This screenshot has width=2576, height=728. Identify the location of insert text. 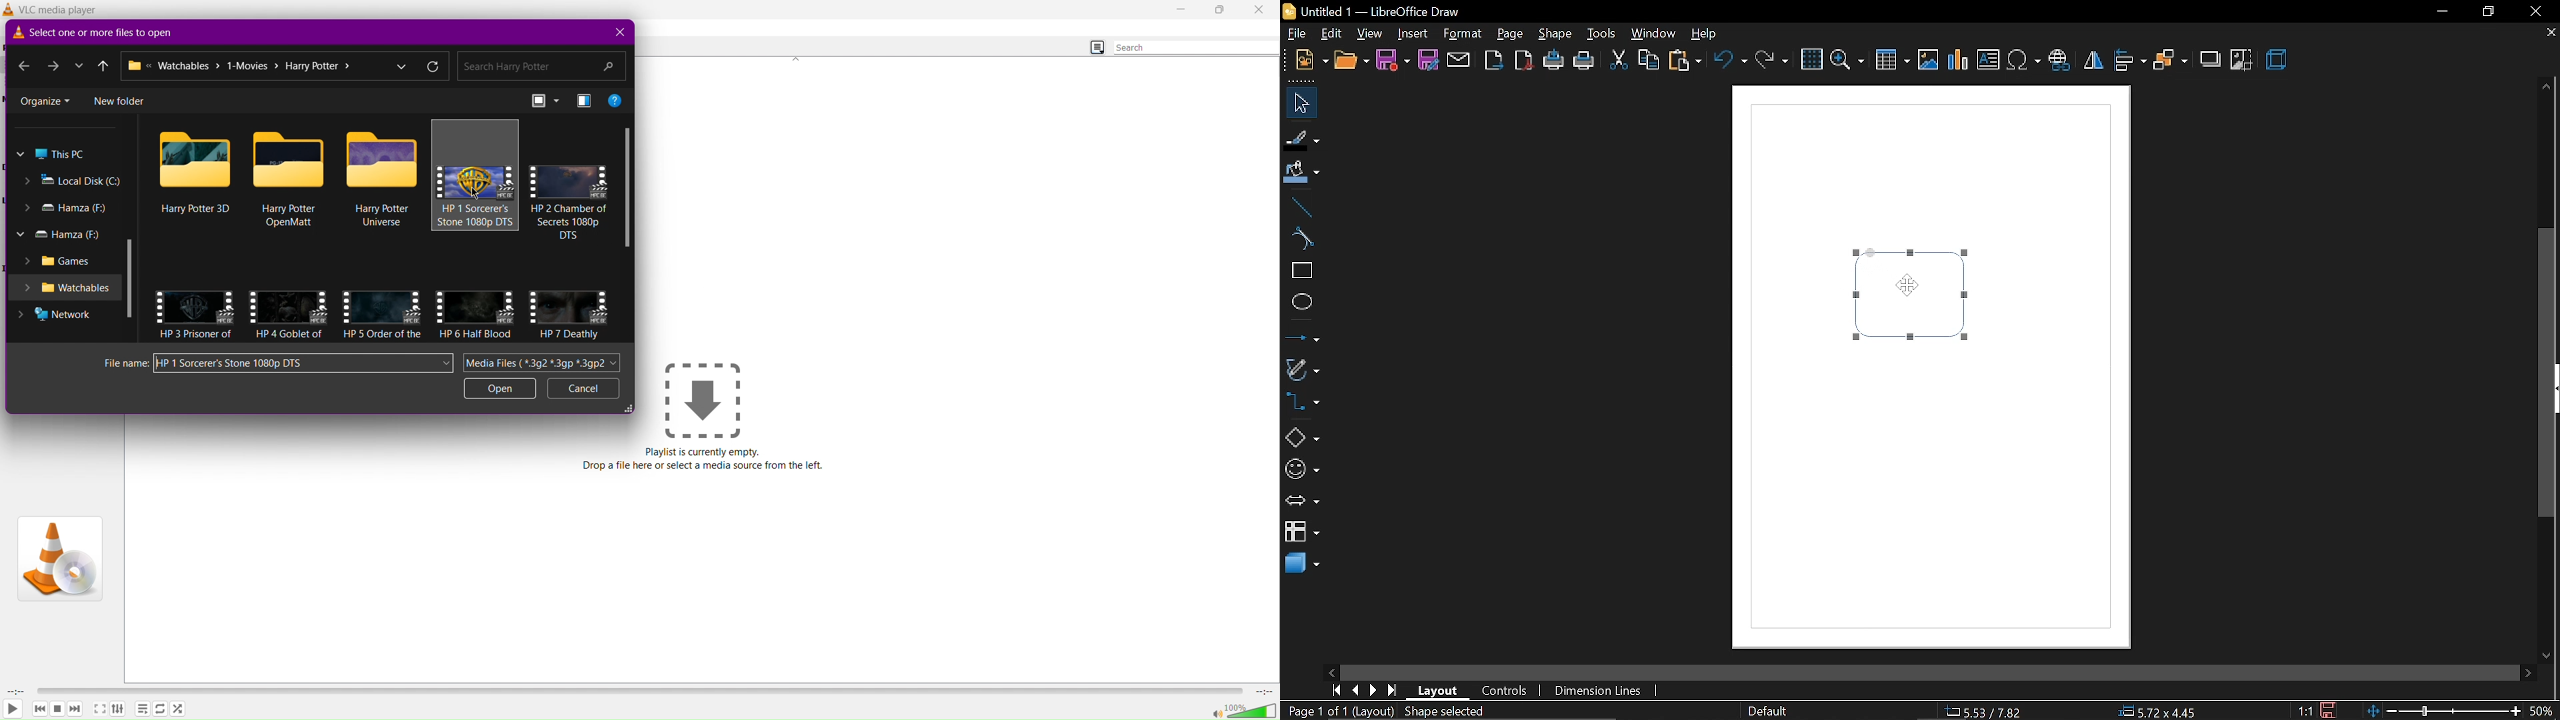
(1990, 60).